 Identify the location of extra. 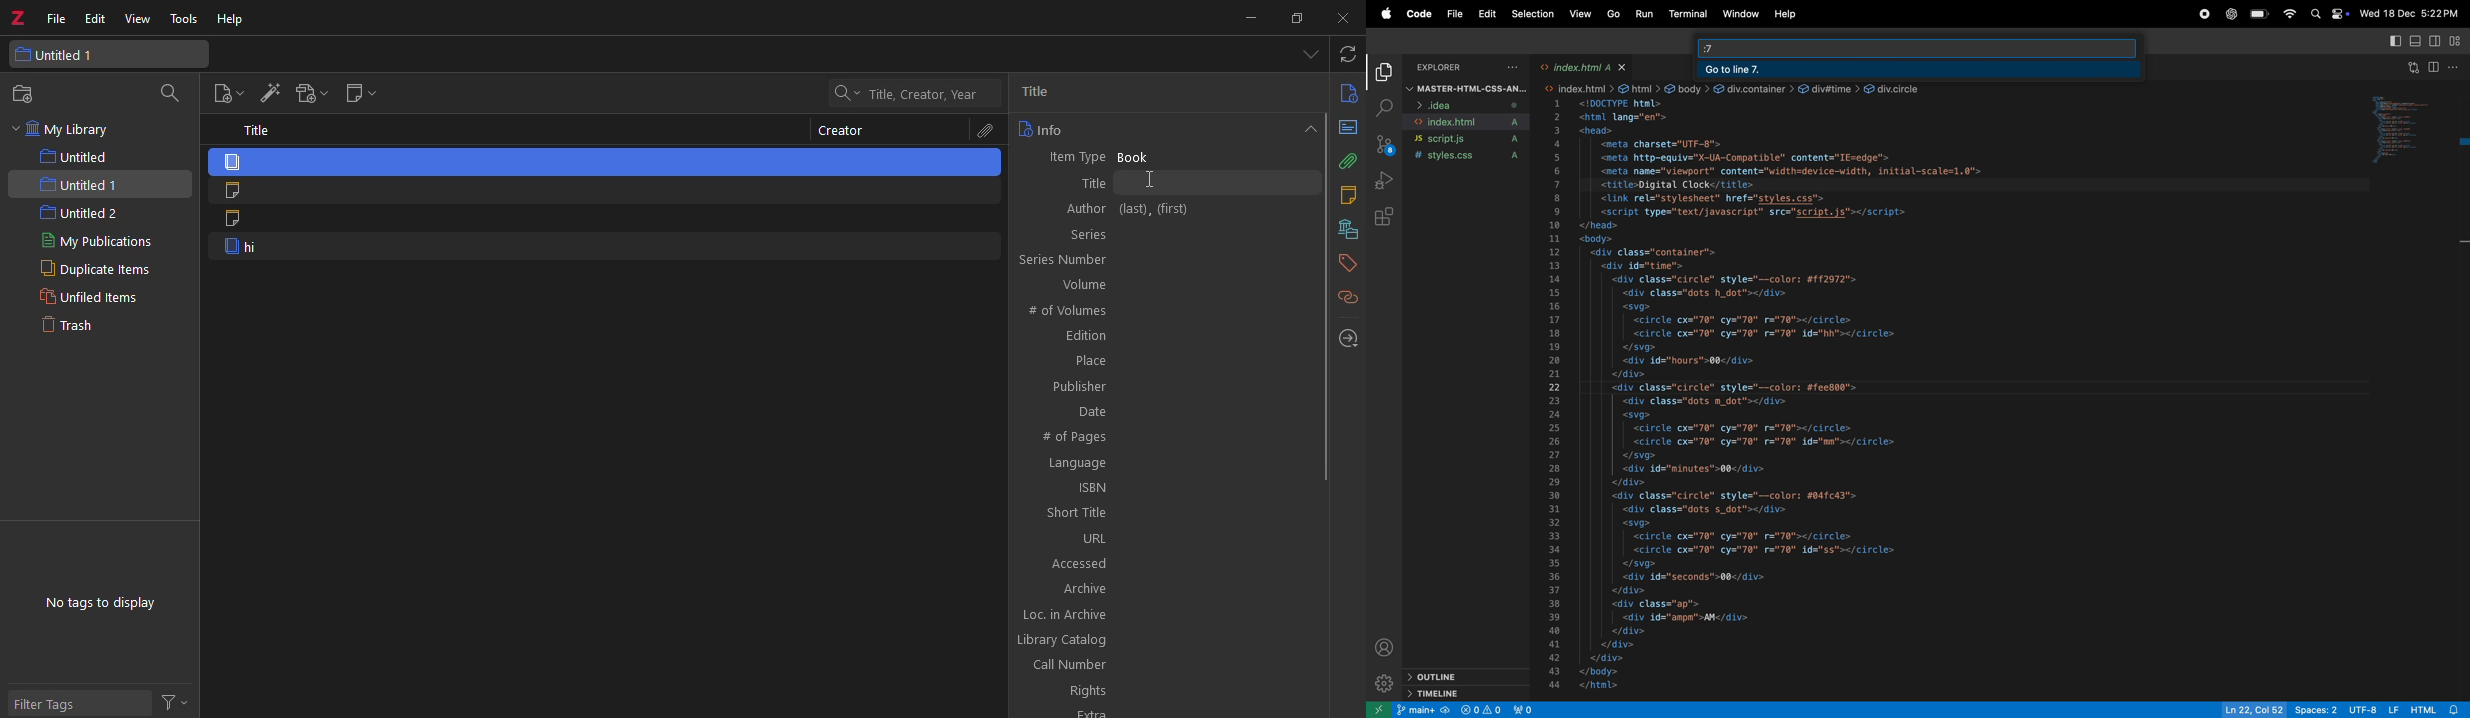
(1162, 713).